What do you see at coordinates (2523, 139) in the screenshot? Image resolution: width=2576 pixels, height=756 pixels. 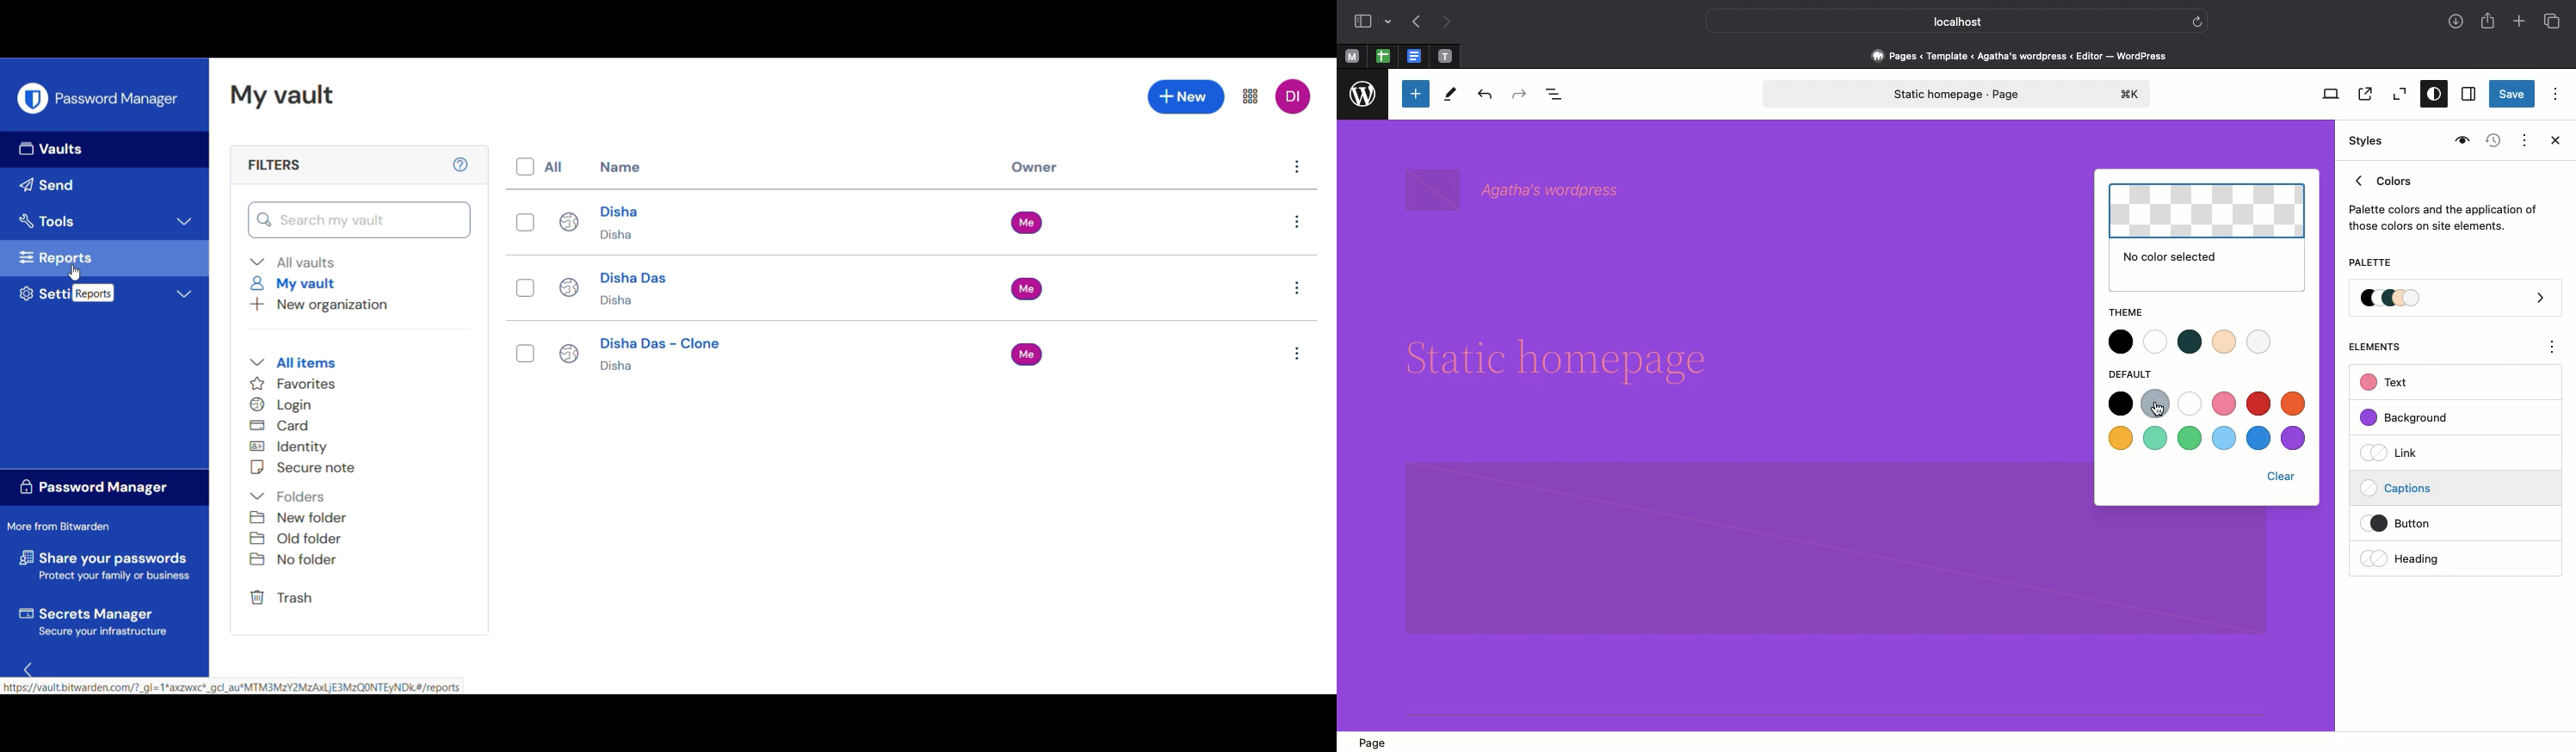 I see `Actions` at bounding box center [2523, 139].